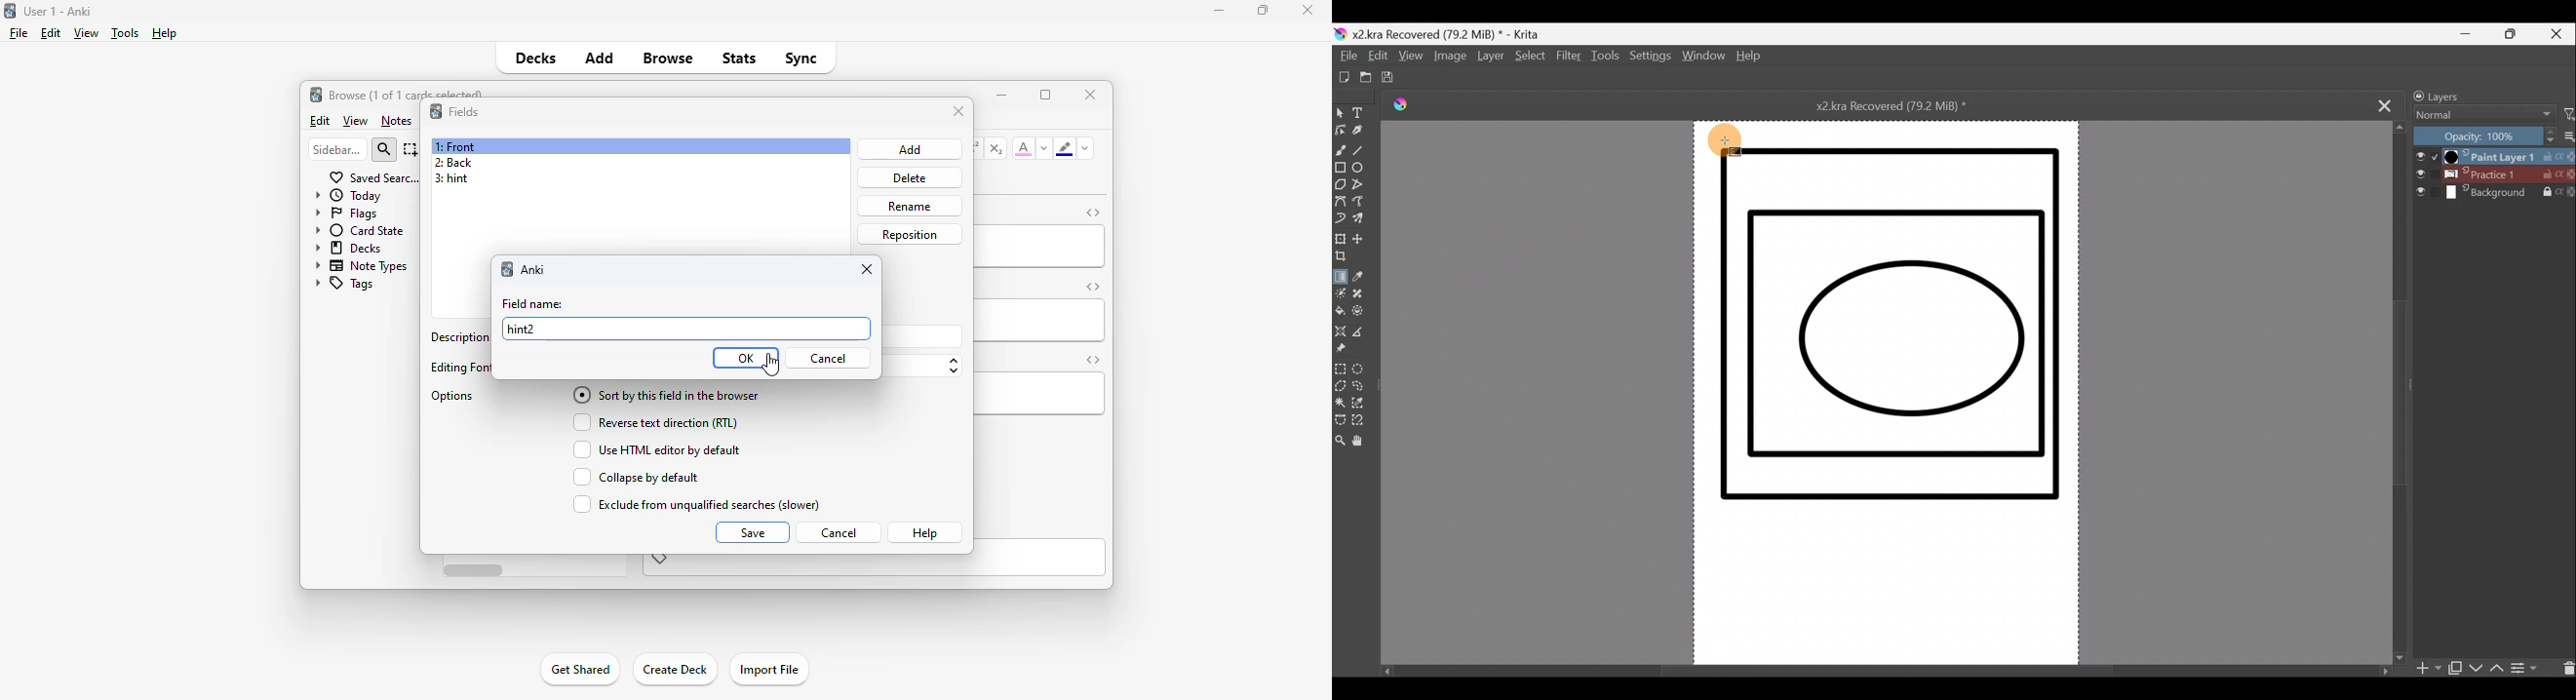 The image size is (2576, 700). What do you see at coordinates (1358, 134) in the screenshot?
I see `Calligraphy` at bounding box center [1358, 134].